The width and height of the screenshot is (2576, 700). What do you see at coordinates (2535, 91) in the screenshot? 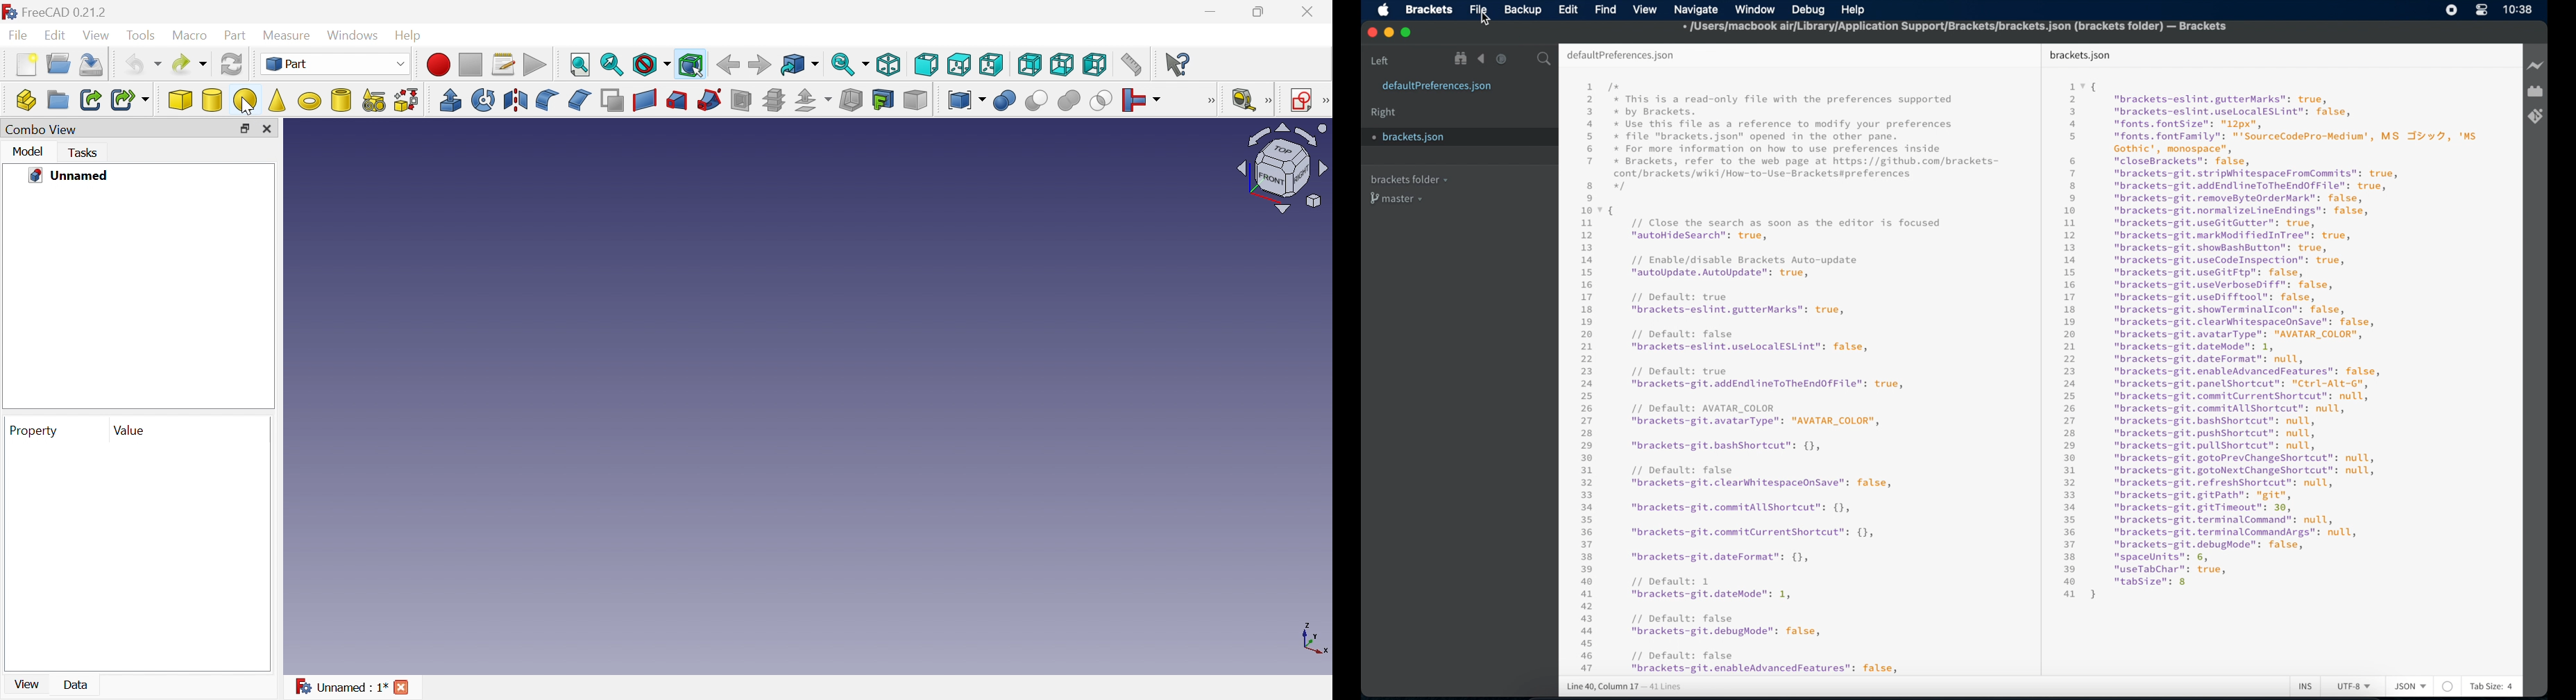
I see `extension manager` at bounding box center [2535, 91].